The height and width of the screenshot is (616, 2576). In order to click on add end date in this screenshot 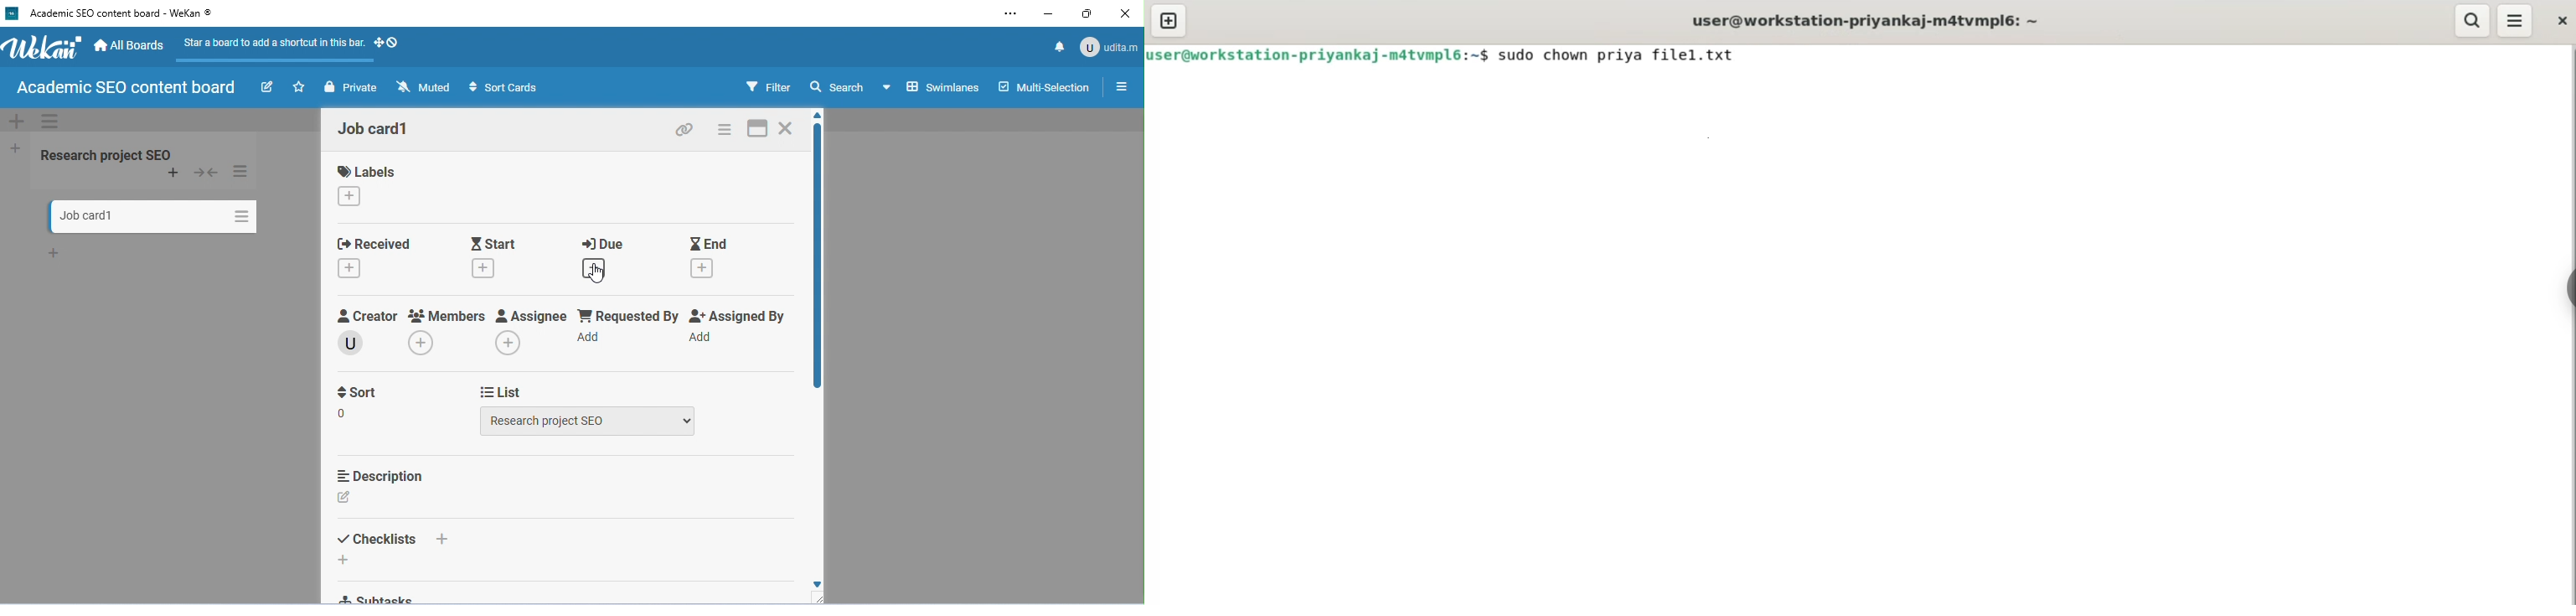, I will do `click(704, 268)`.